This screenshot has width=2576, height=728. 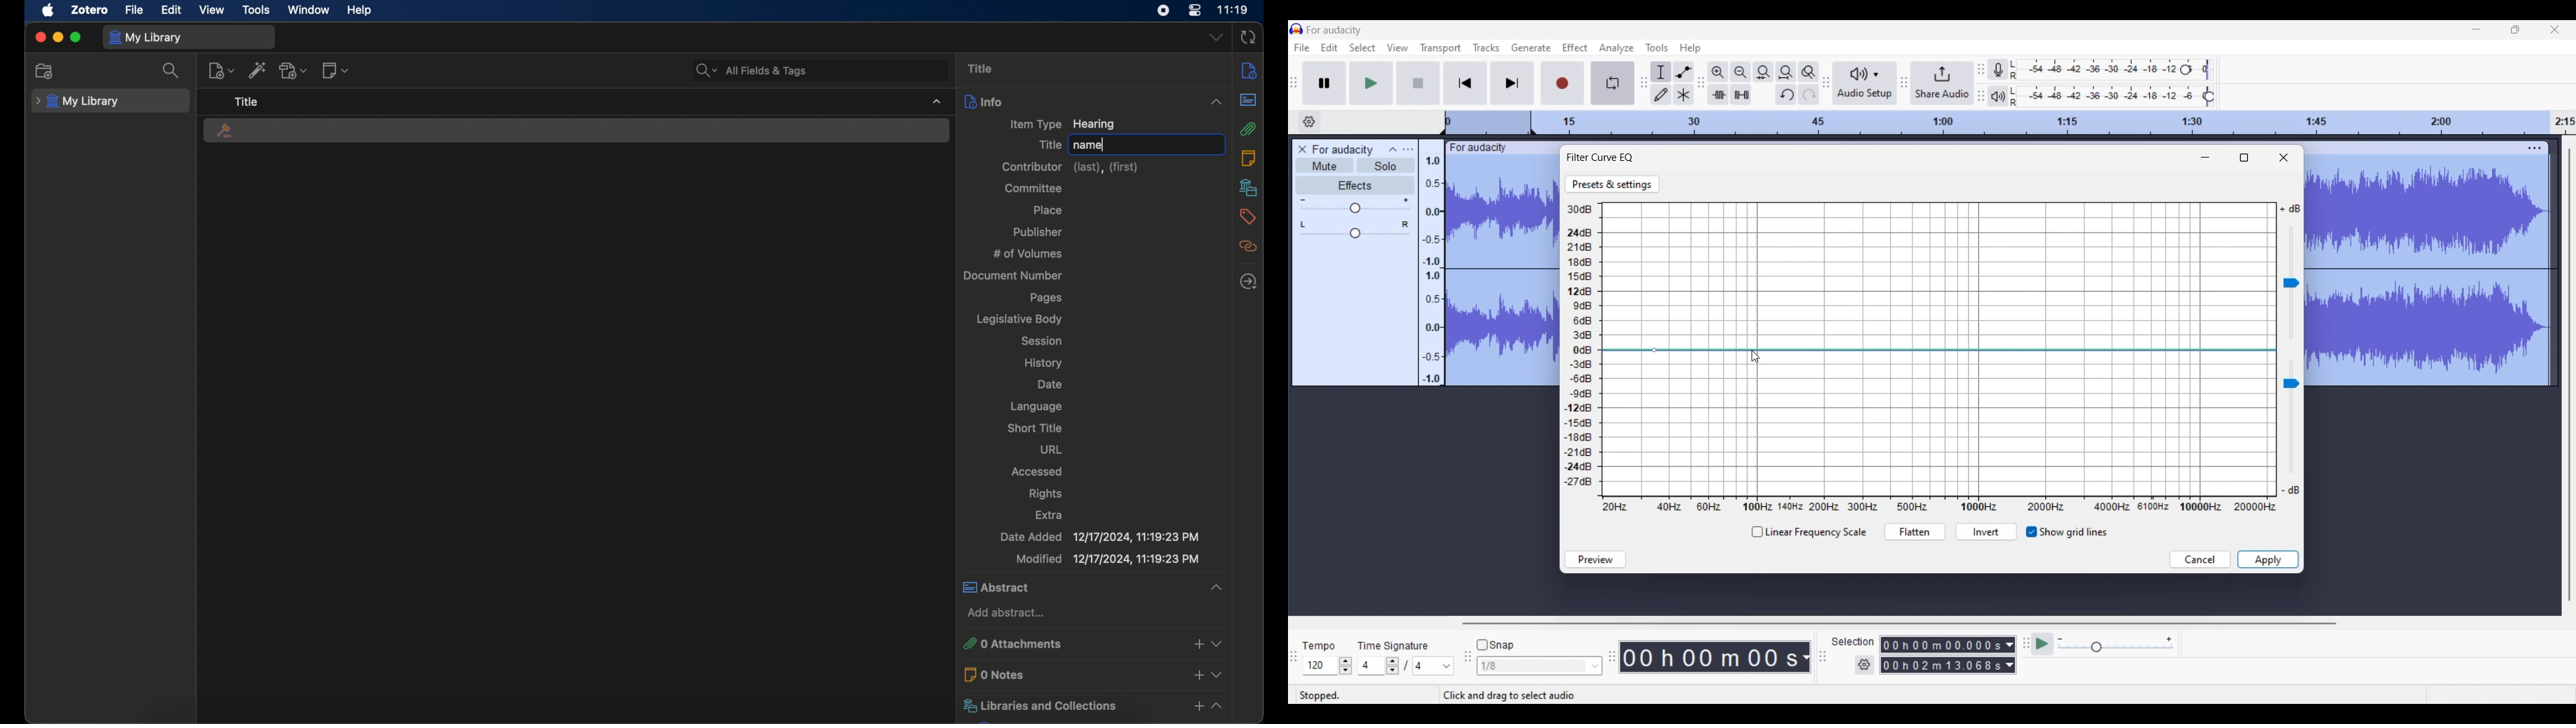 I want to click on Type in snap, so click(x=1533, y=666).